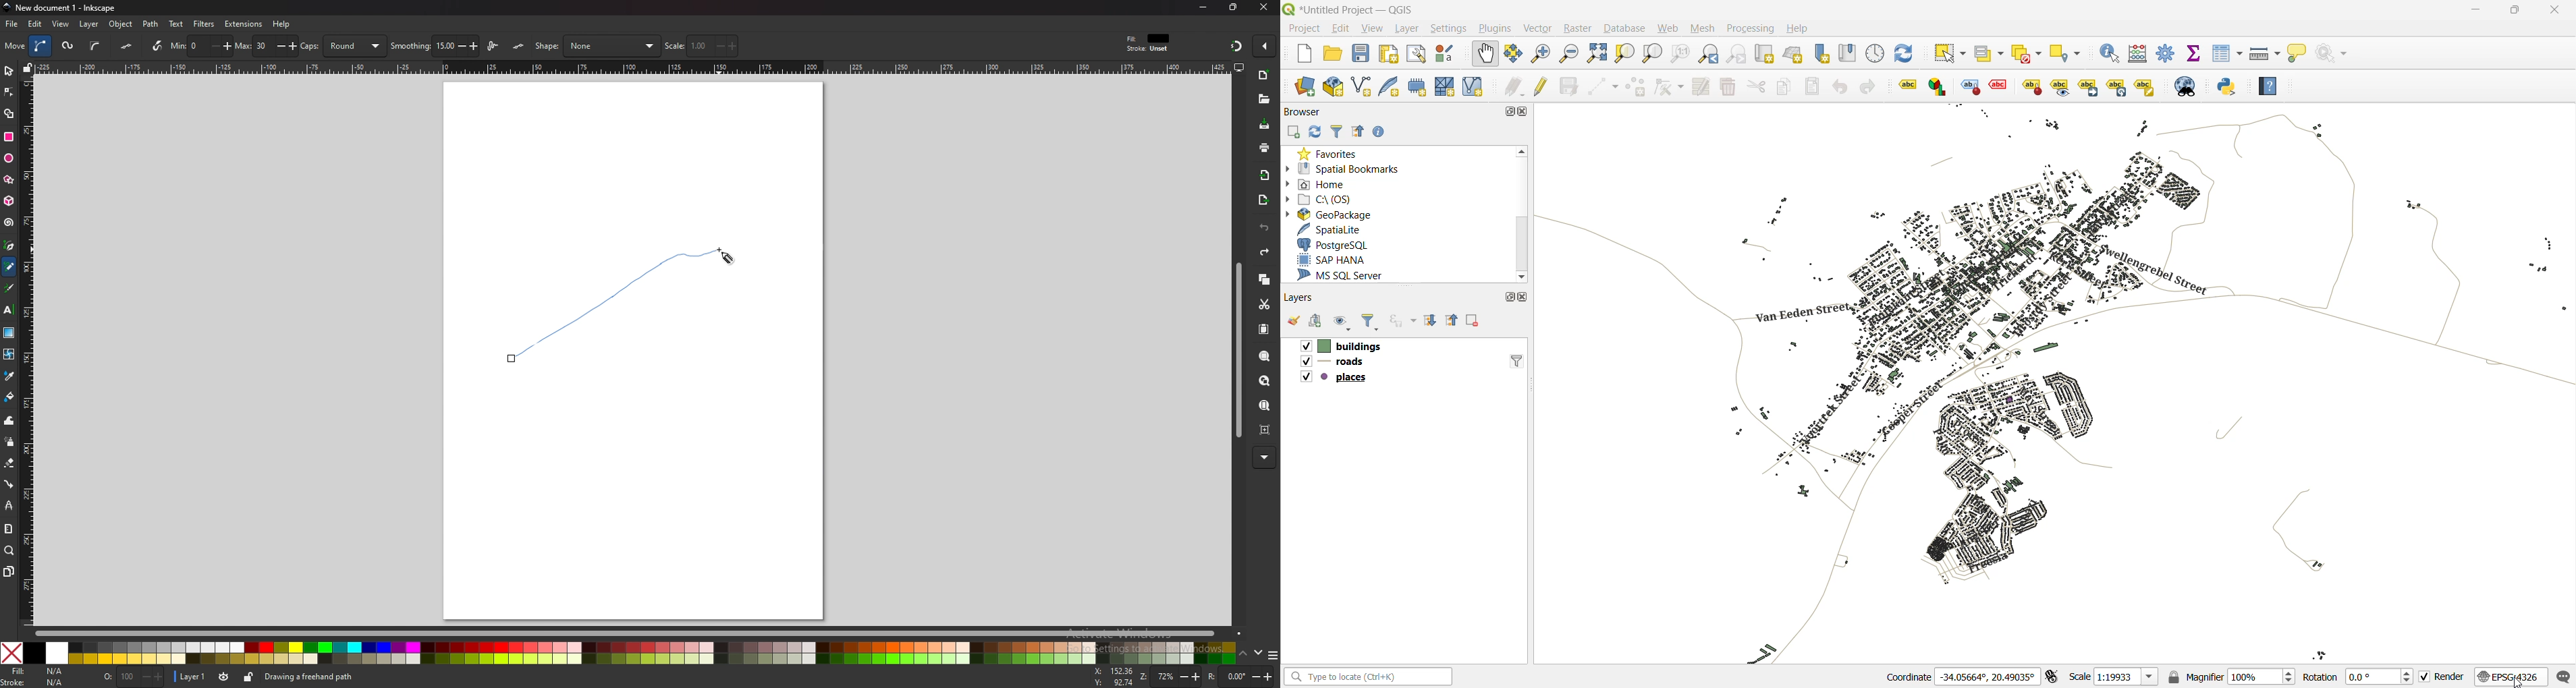 Image resolution: width=2576 pixels, height=700 pixels. What do you see at coordinates (14, 45) in the screenshot?
I see `move` at bounding box center [14, 45].